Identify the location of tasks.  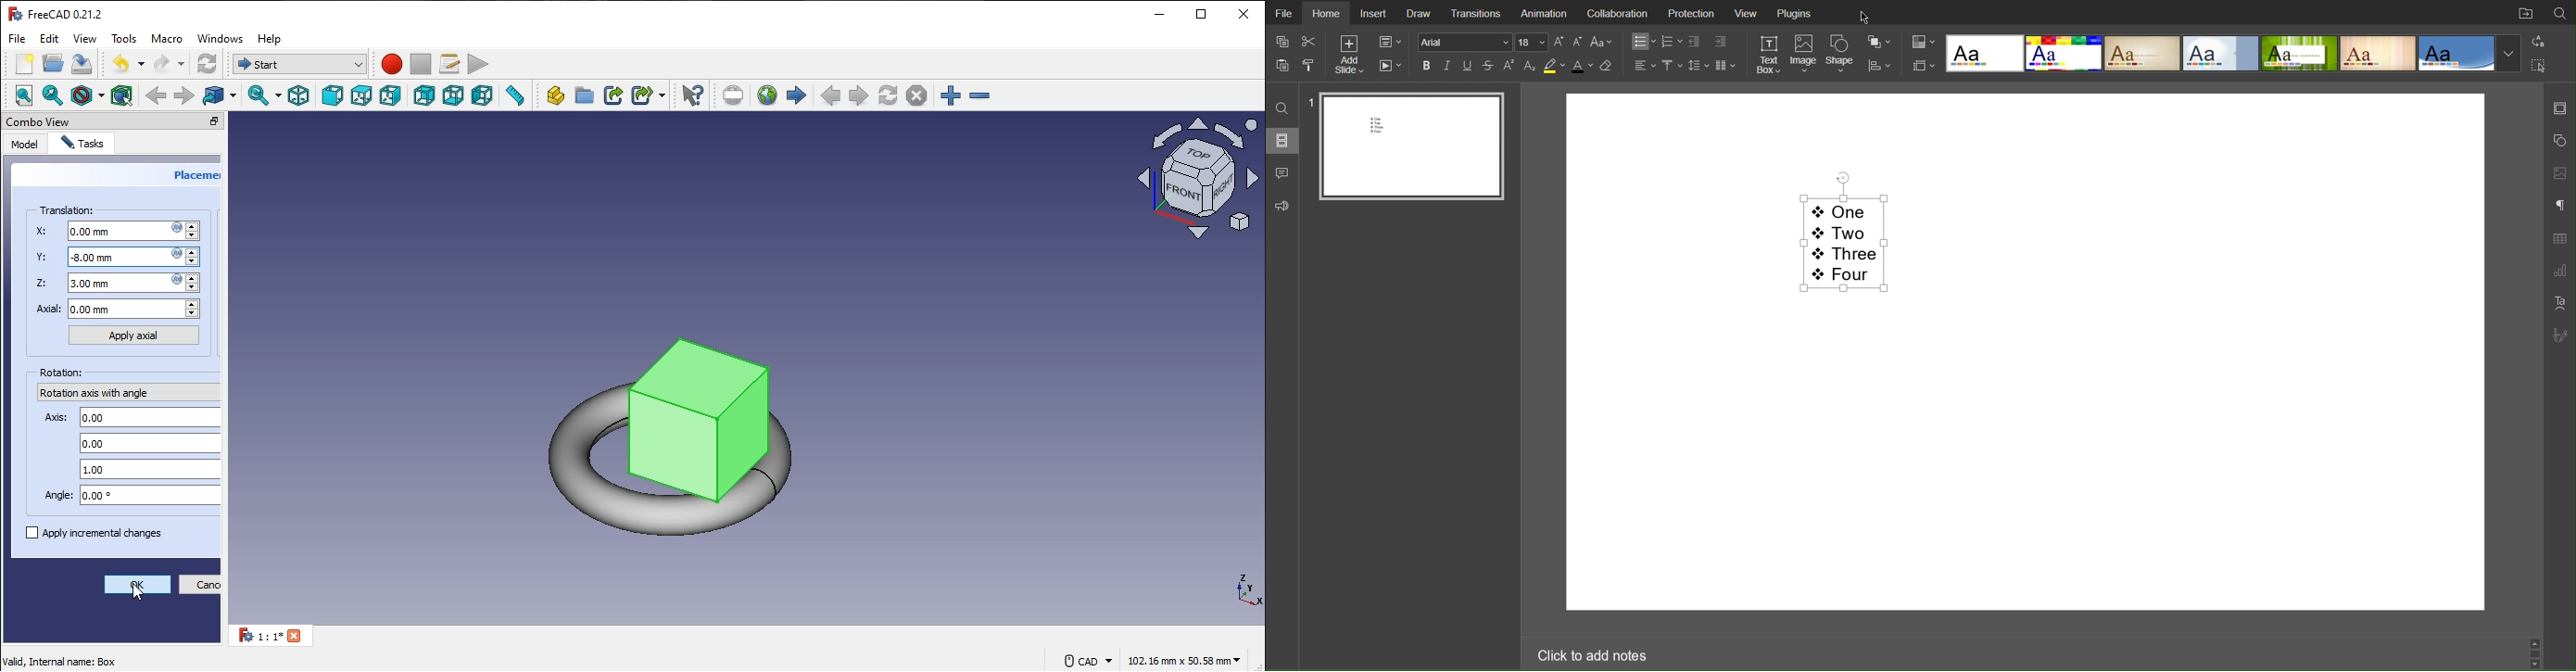
(82, 143).